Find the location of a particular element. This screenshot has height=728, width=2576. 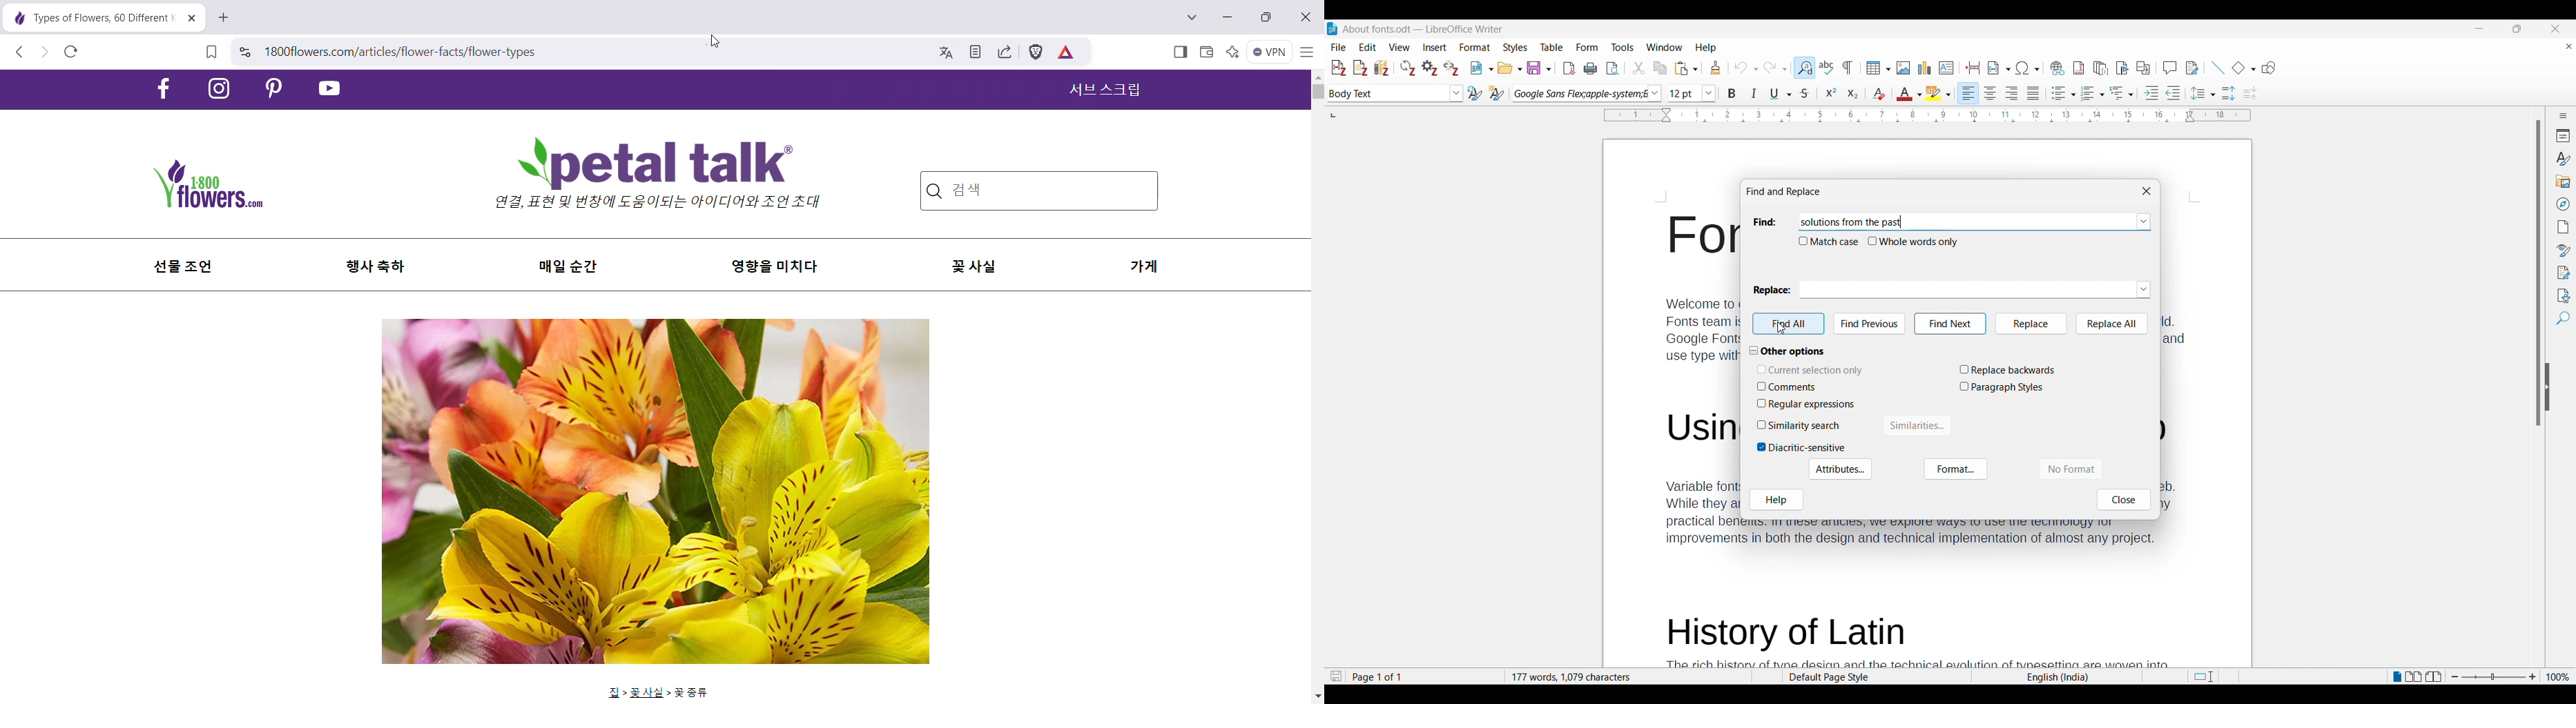

Default page style is located at coordinates (1875, 677).